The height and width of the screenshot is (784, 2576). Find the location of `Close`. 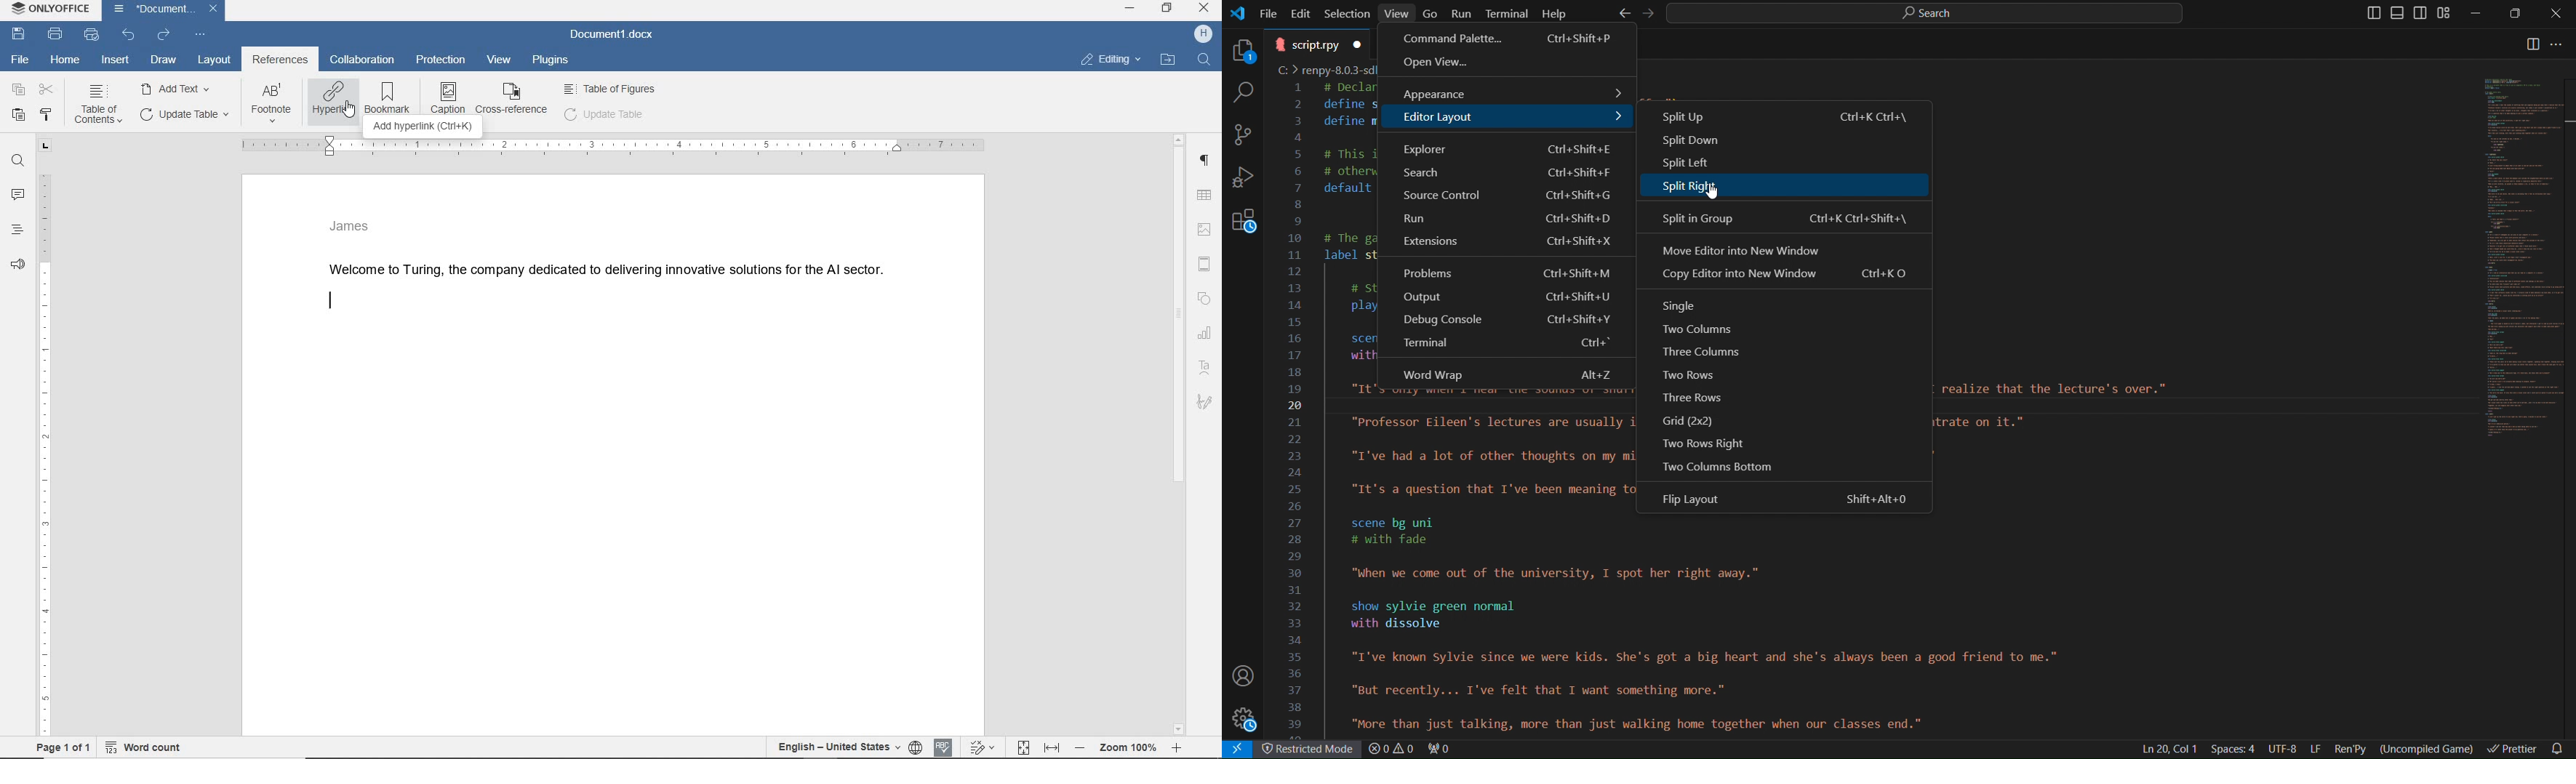

Close is located at coordinates (214, 10).